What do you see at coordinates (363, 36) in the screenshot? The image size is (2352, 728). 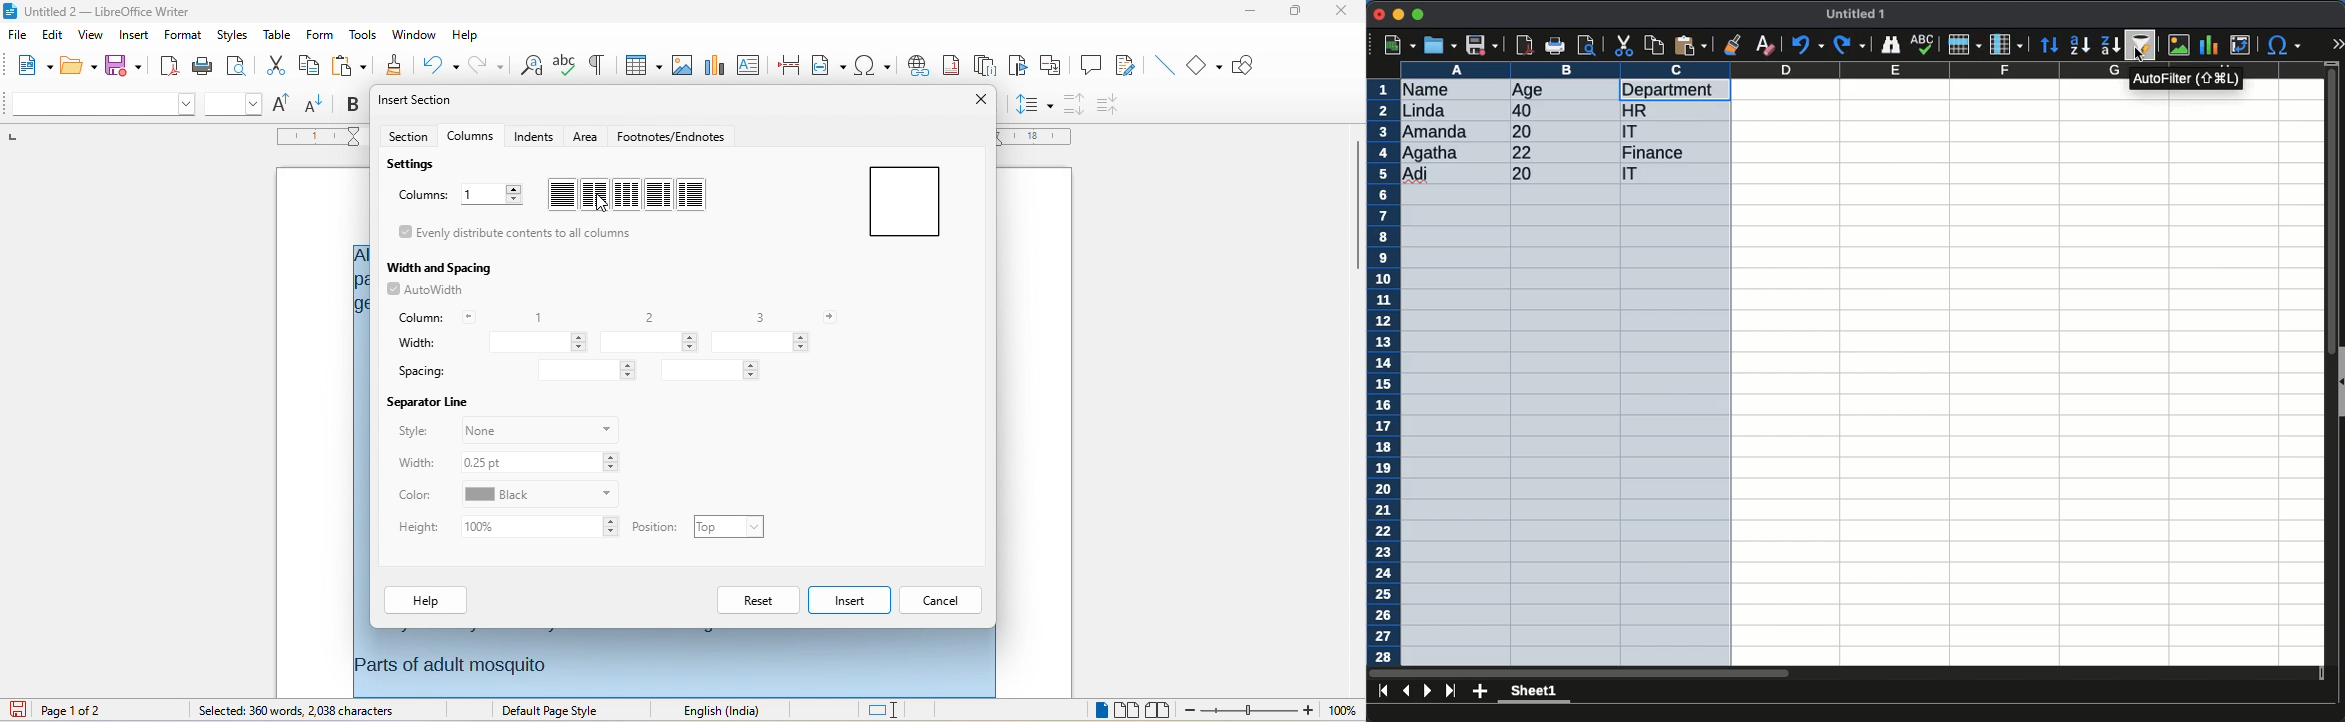 I see `tools` at bounding box center [363, 36].